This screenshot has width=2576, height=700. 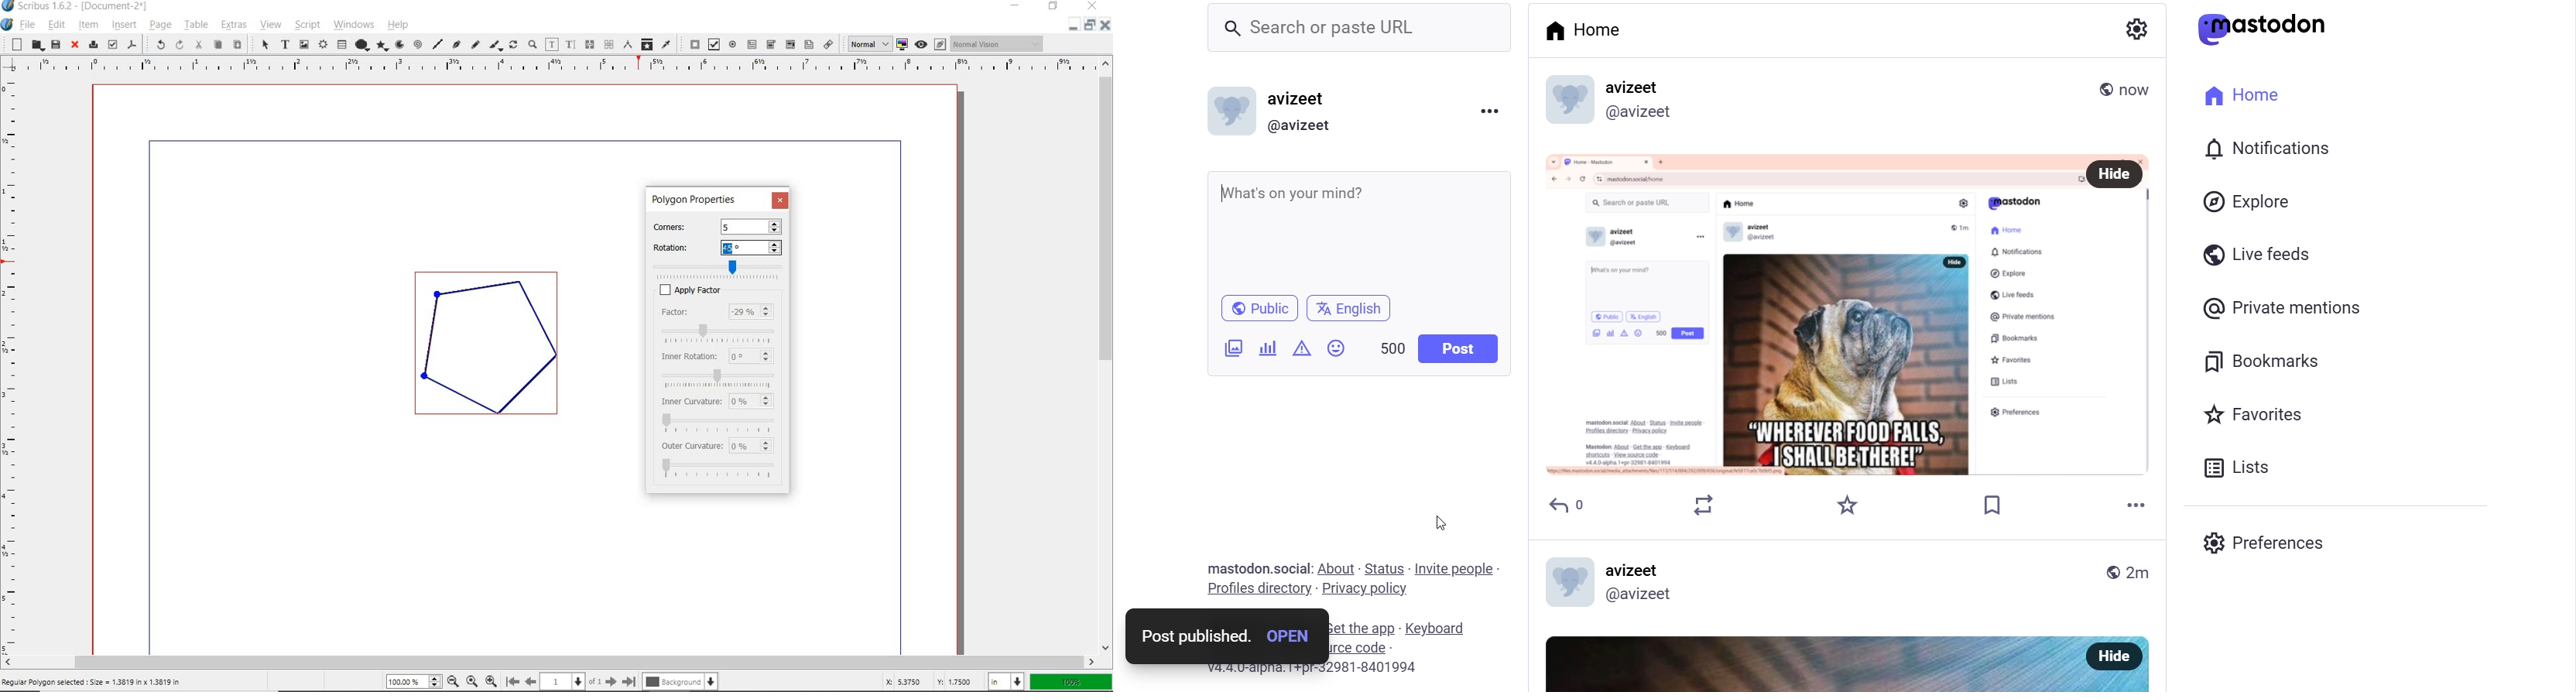 What do you see at coordinates (532, 44) in the screenshot?
I see `zoom in or zoom out` at bounding box center [532, 44].